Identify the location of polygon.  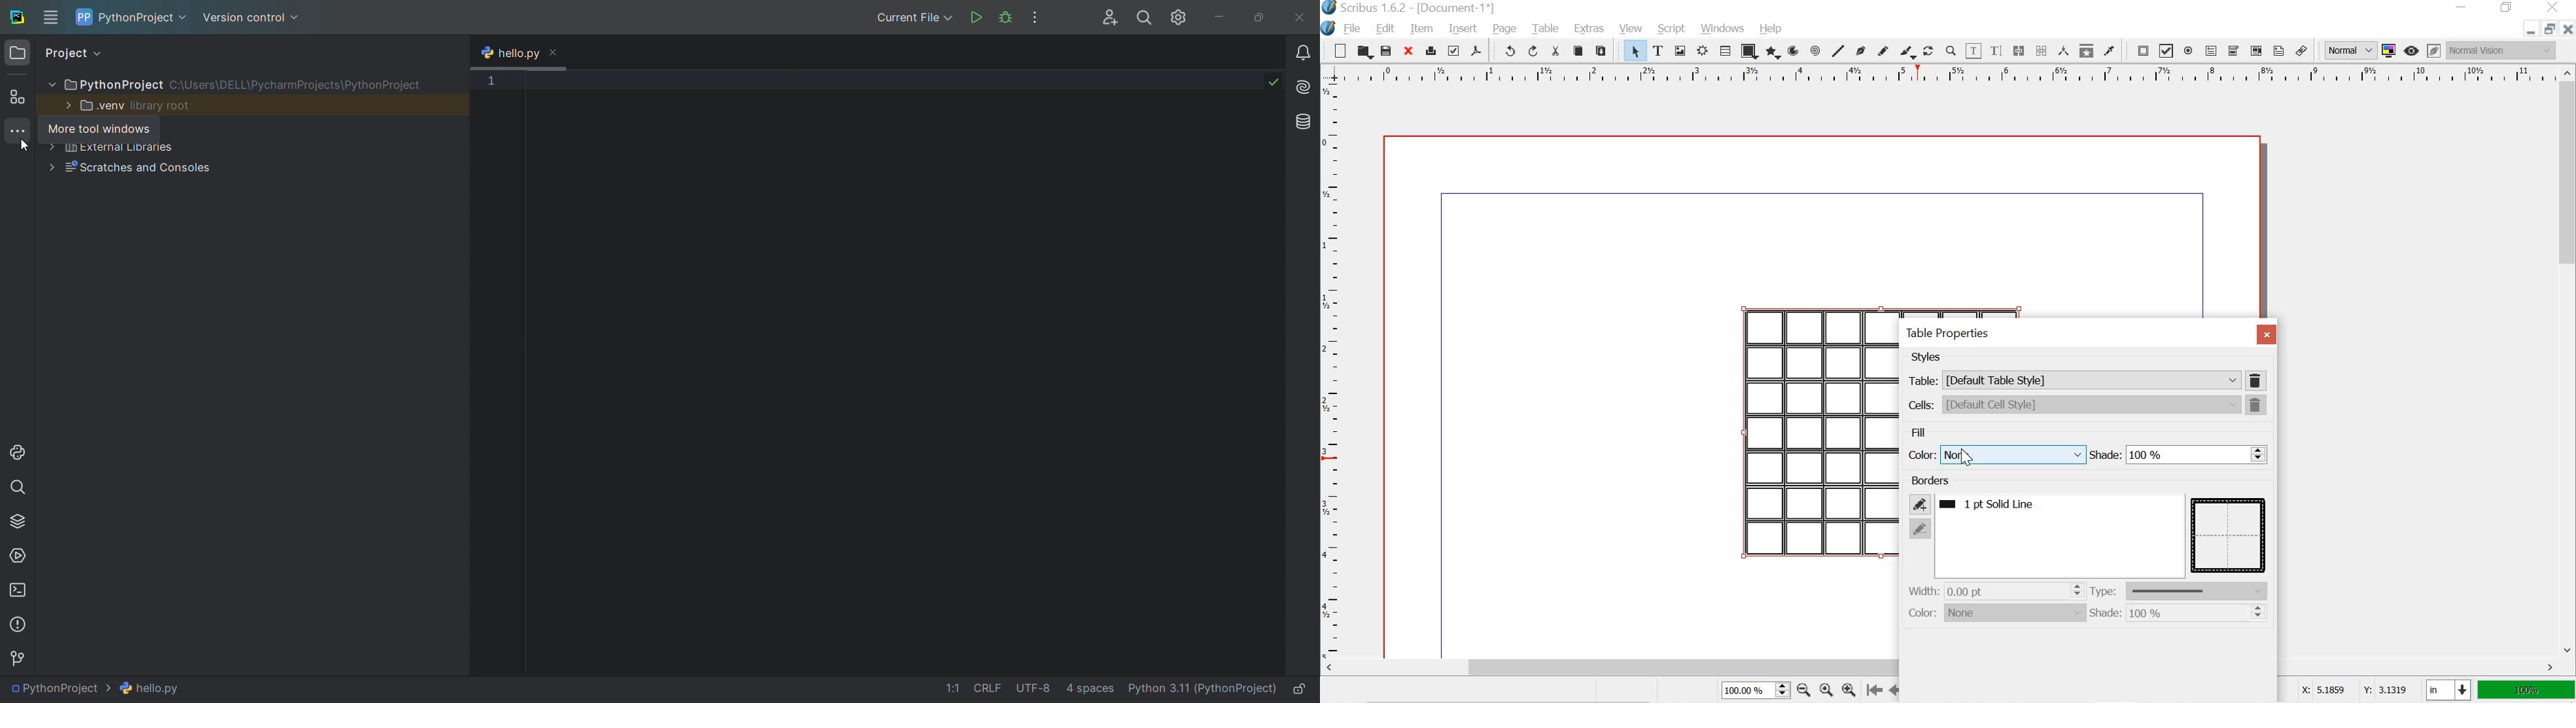
(1772, 50).